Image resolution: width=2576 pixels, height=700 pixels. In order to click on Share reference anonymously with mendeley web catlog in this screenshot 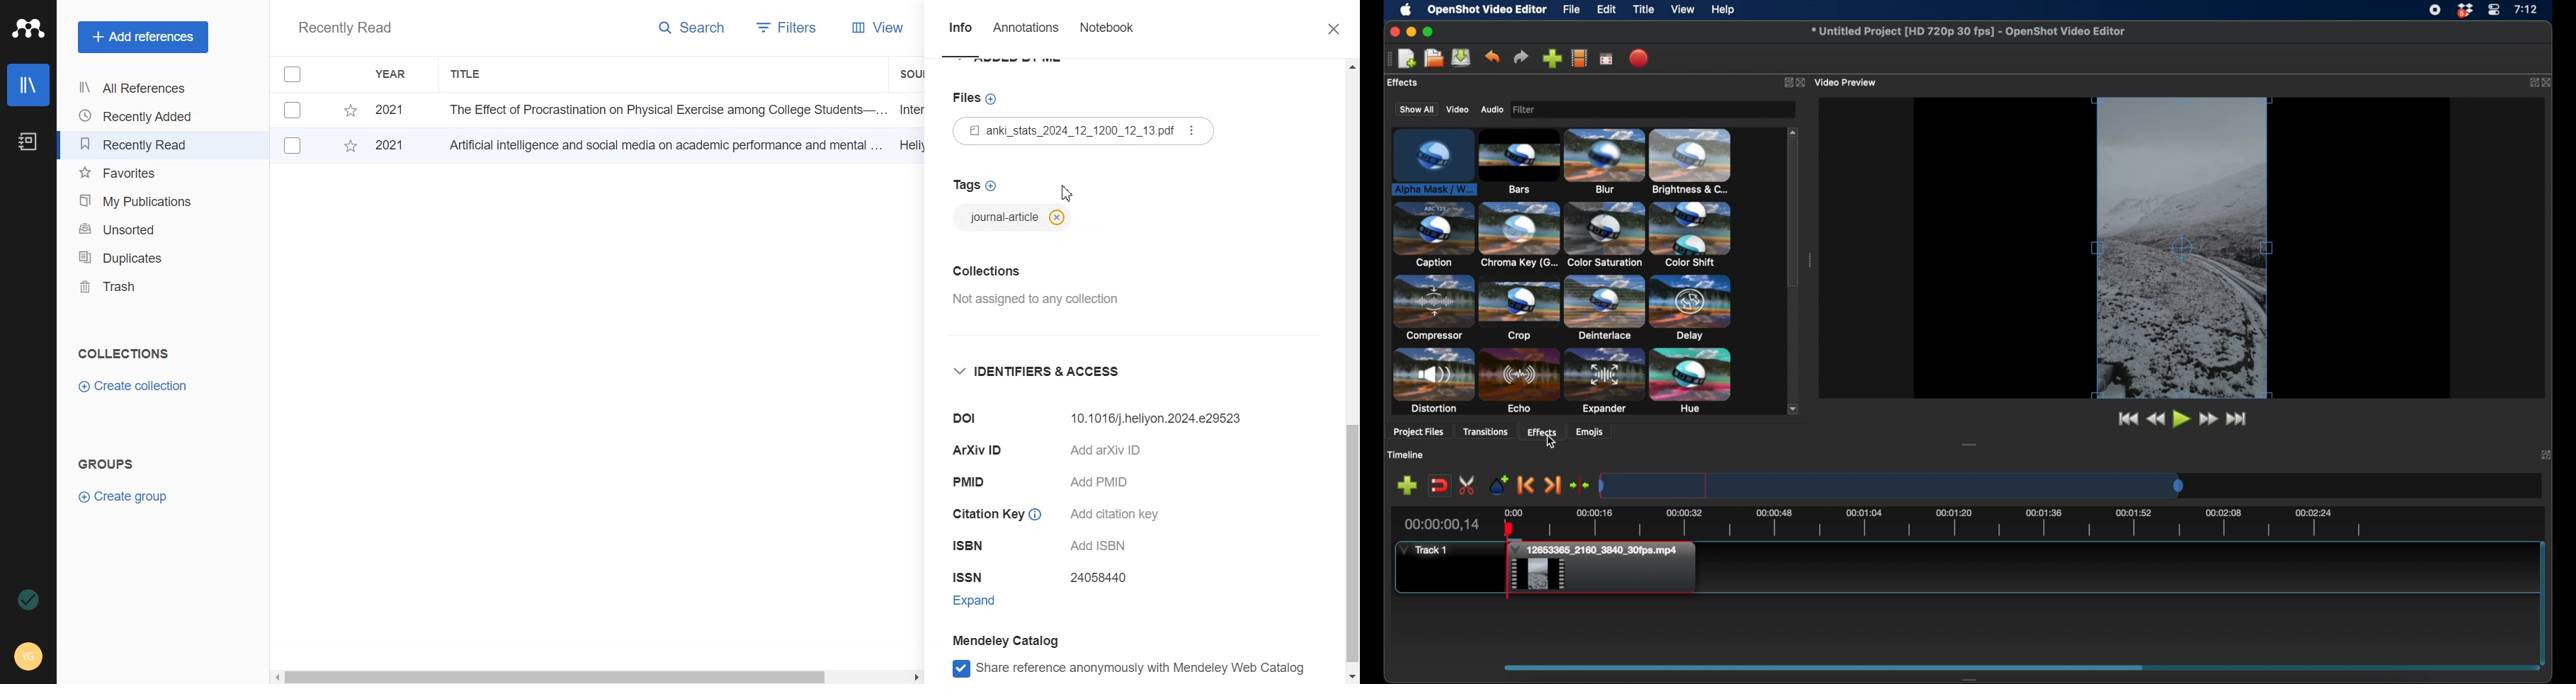, I will do `click(1132, 669)`.